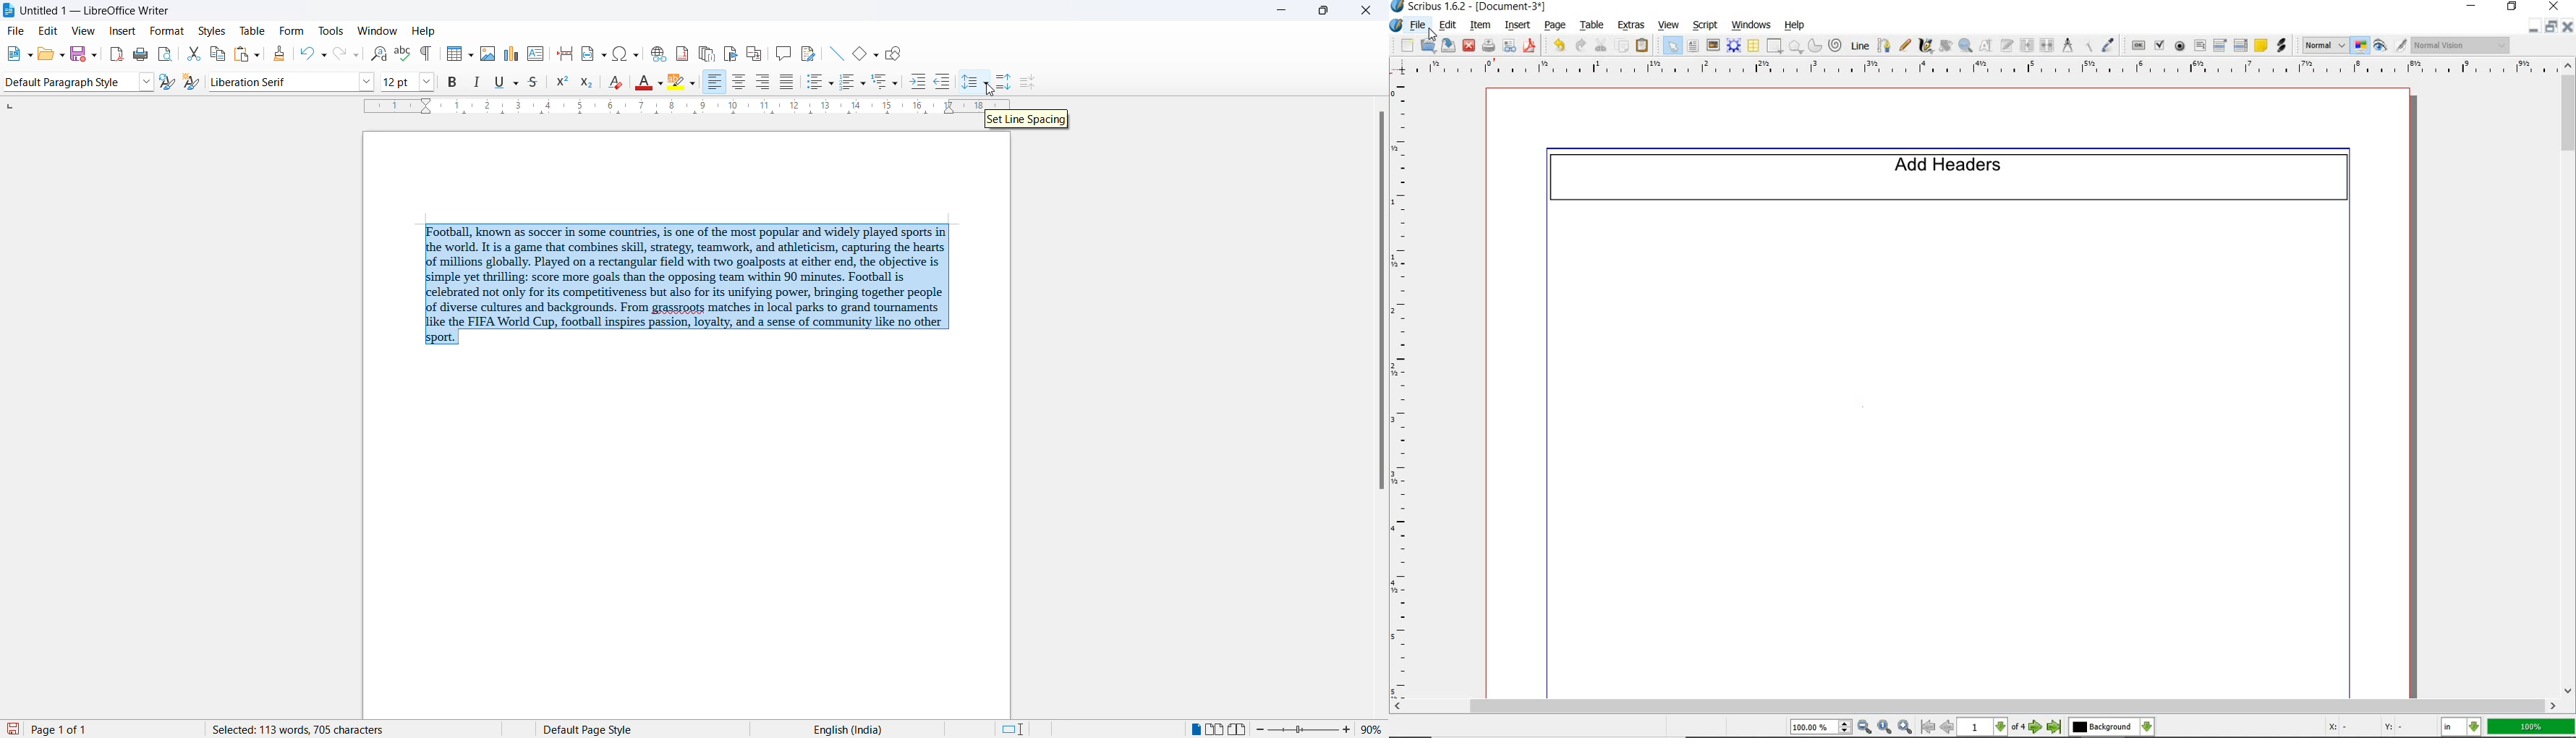 This screenshot has width=2576, height=756. I want to click on image frame, so click(1713, 46).